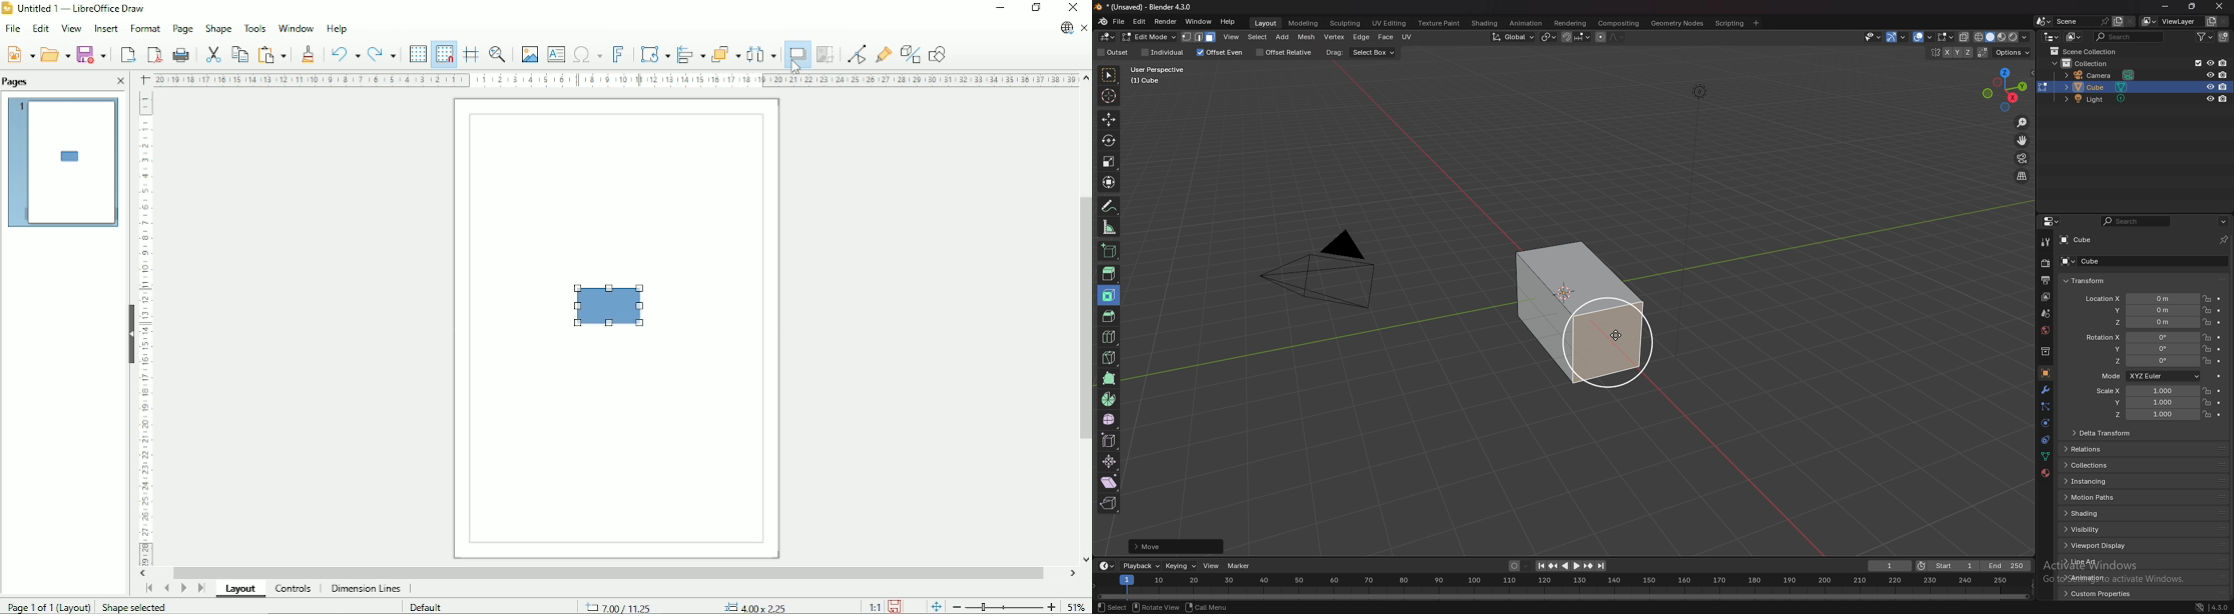 Image resolution: width=2240 pixels, height=616 pixels. Describe the element at coordinates (2023, 123) in the screenshot. I see `zoom` at that location.